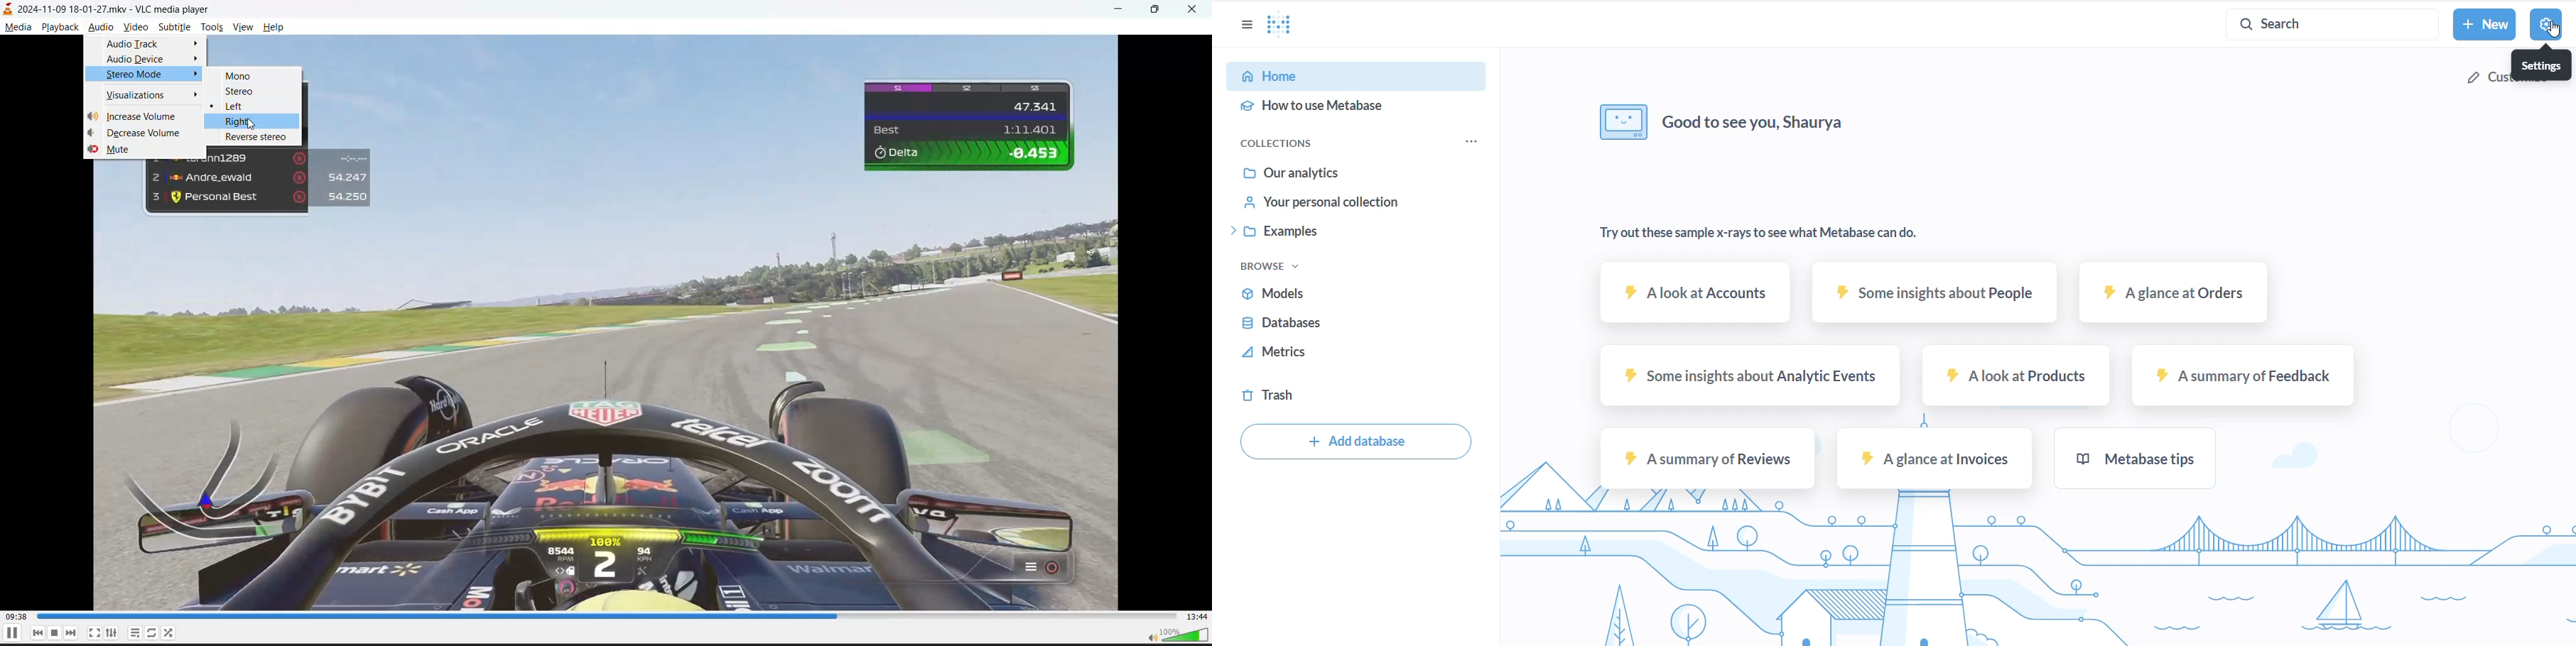  What do you see at coordinates (1335, 107) in the screenshot?
I see `HOW TO USE METABASE` at bounding box center [1335, 107].